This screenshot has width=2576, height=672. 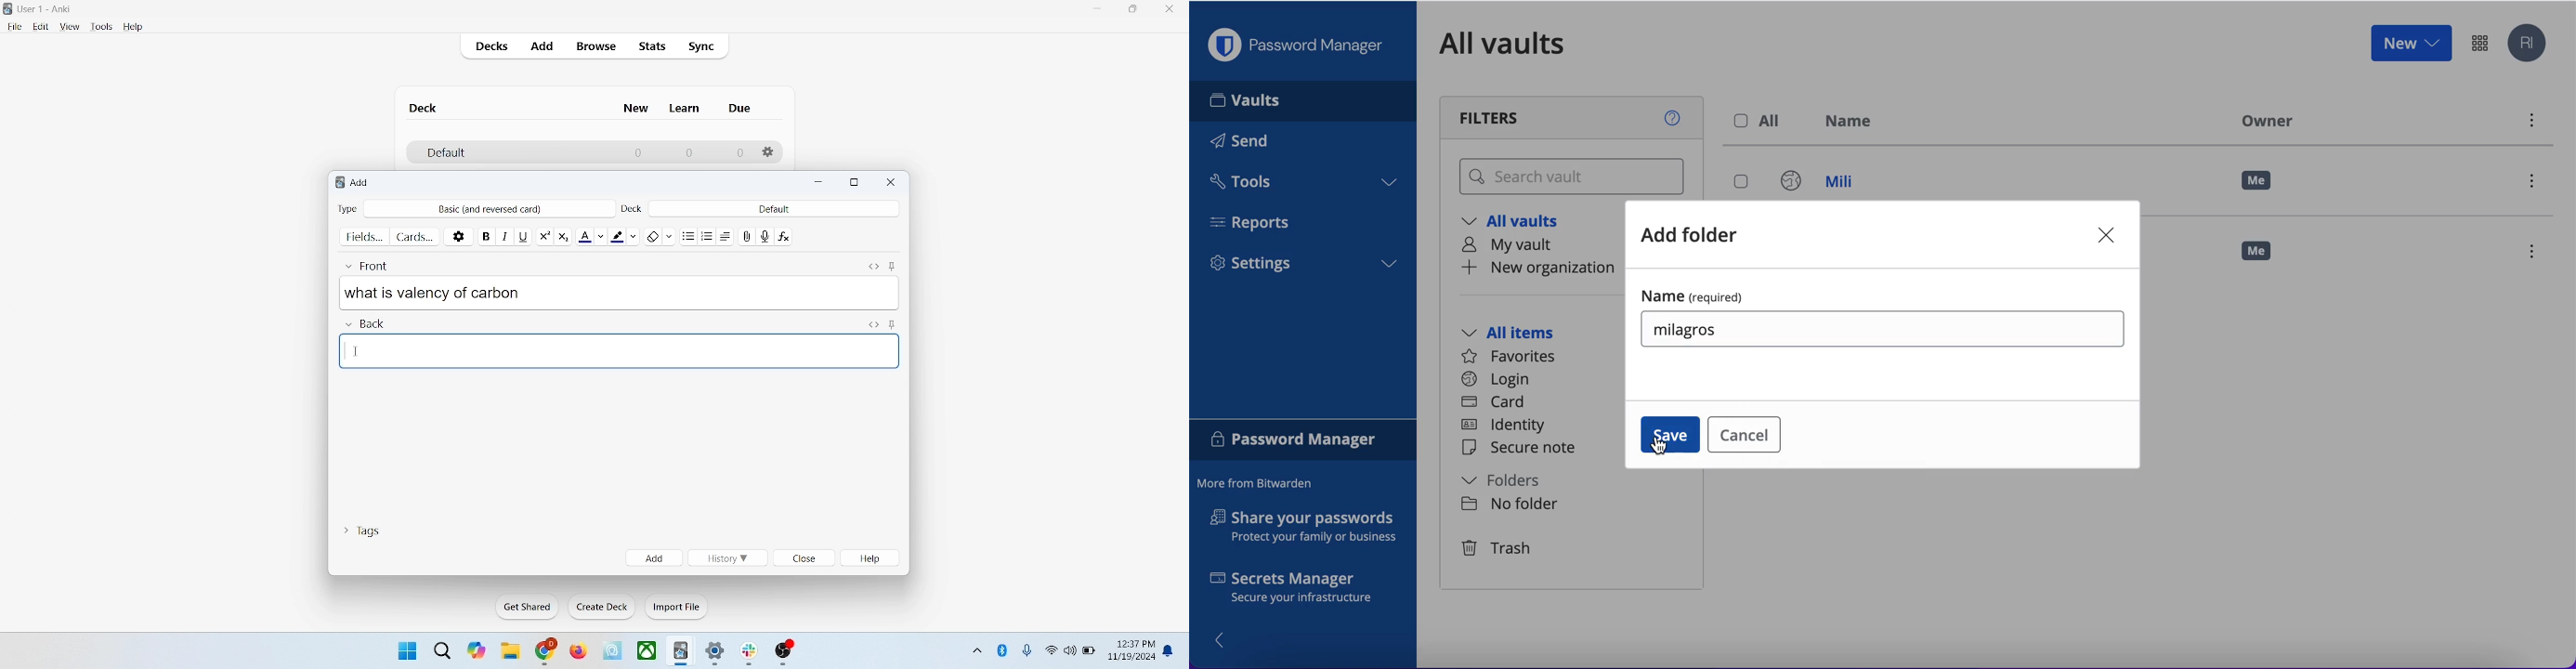 I want to click on text highlight color, so click(x=628, y=235).